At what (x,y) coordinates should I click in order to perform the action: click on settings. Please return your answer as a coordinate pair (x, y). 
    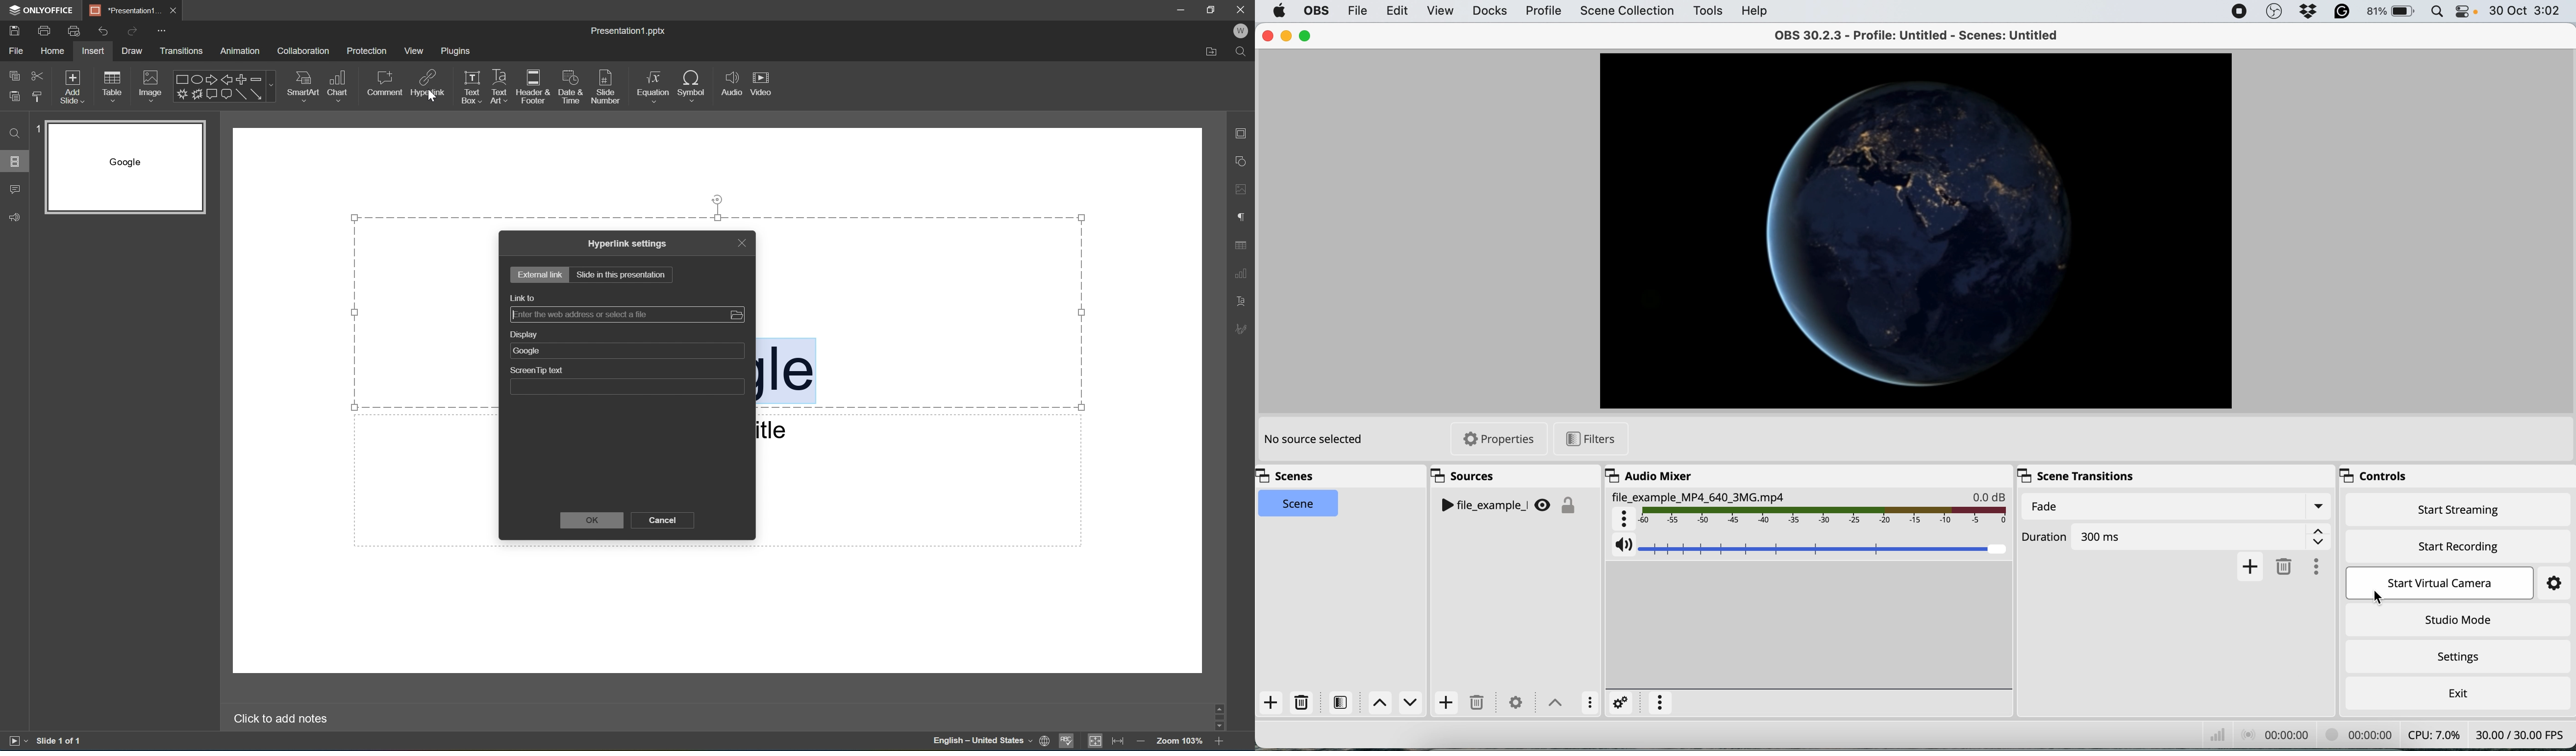
    Looking at the image, I should click on (2556, 582).